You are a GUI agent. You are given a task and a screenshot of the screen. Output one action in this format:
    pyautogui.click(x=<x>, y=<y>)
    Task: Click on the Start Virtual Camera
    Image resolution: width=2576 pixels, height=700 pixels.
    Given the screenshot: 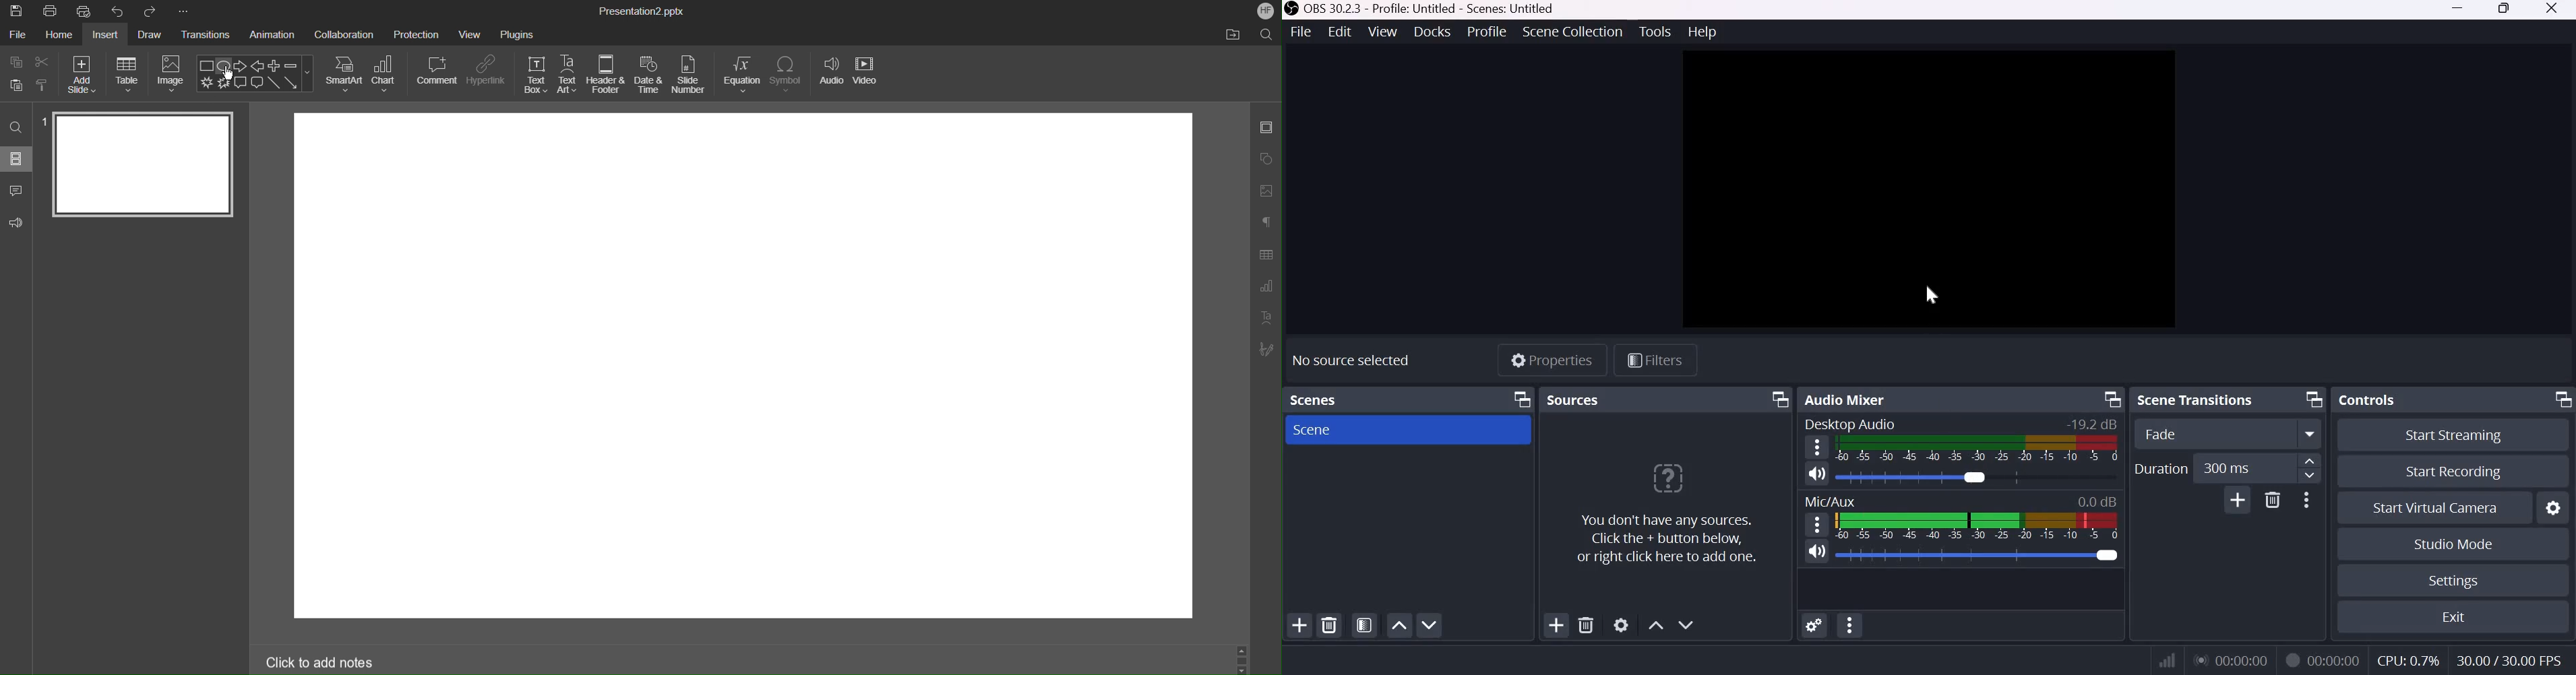 What is the action you would take?
    pyautogui.click(x=2436, y=509)
    